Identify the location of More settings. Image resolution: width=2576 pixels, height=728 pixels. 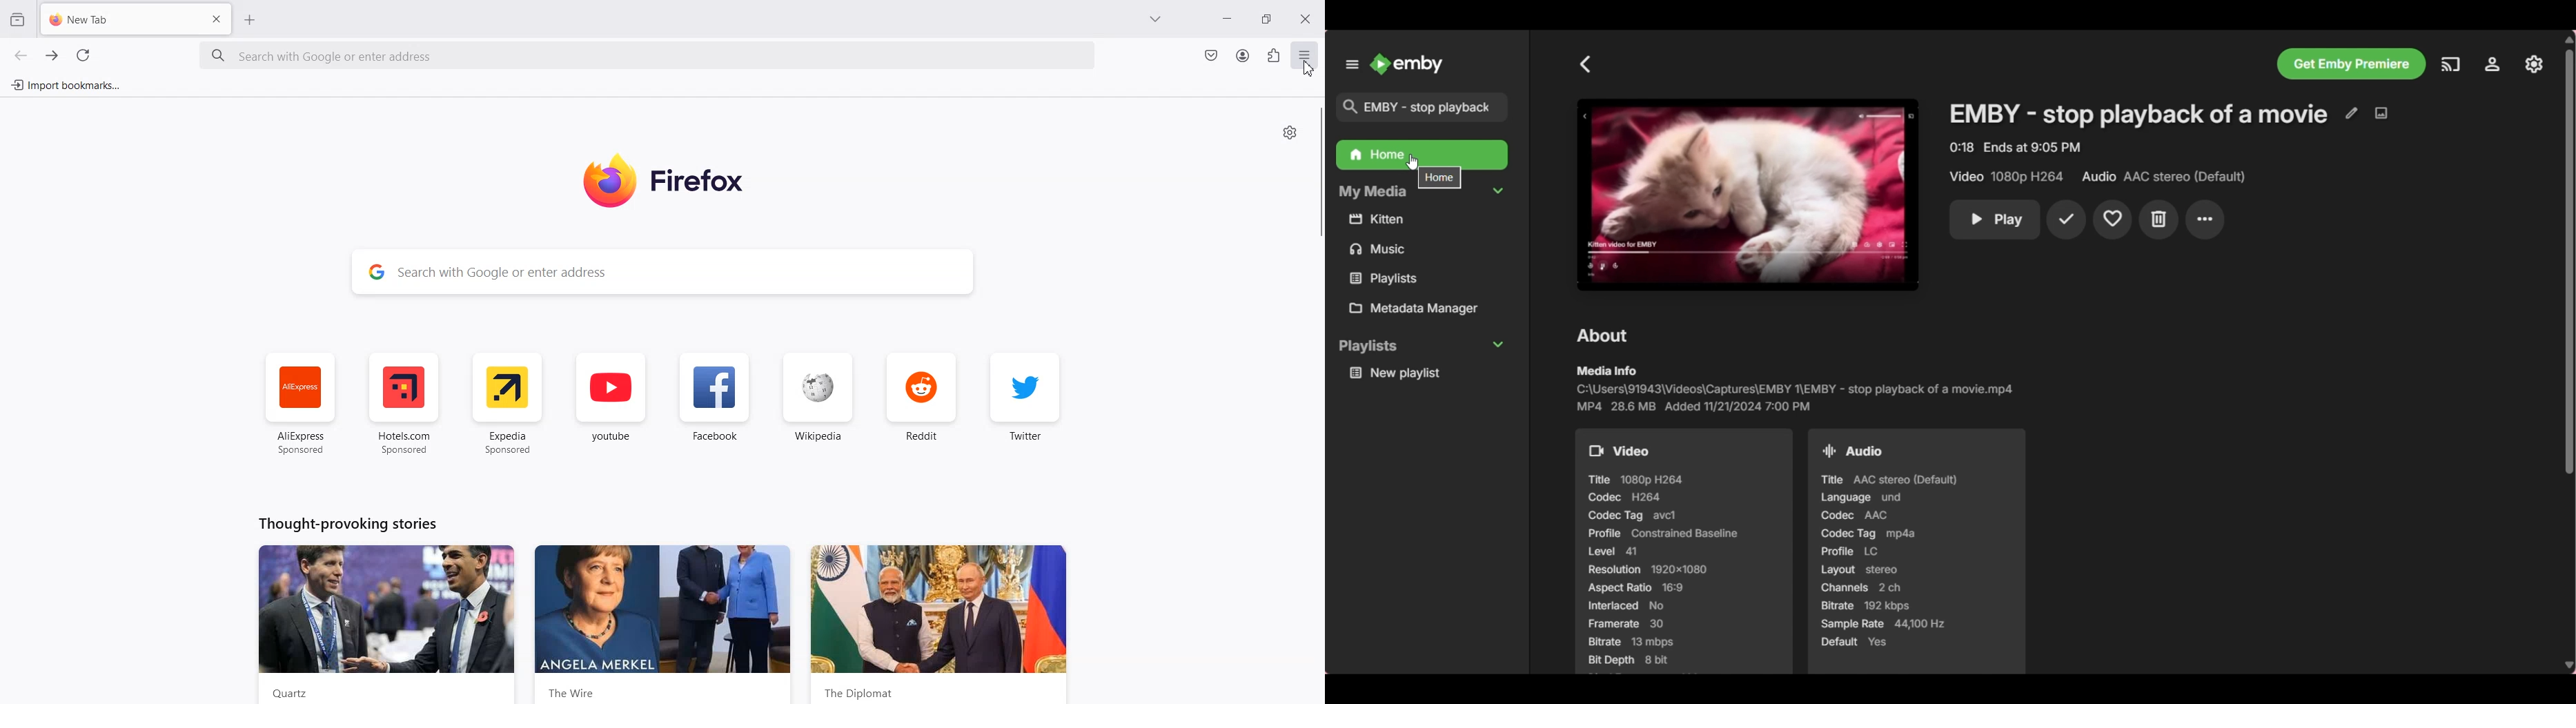
(2206, 220).